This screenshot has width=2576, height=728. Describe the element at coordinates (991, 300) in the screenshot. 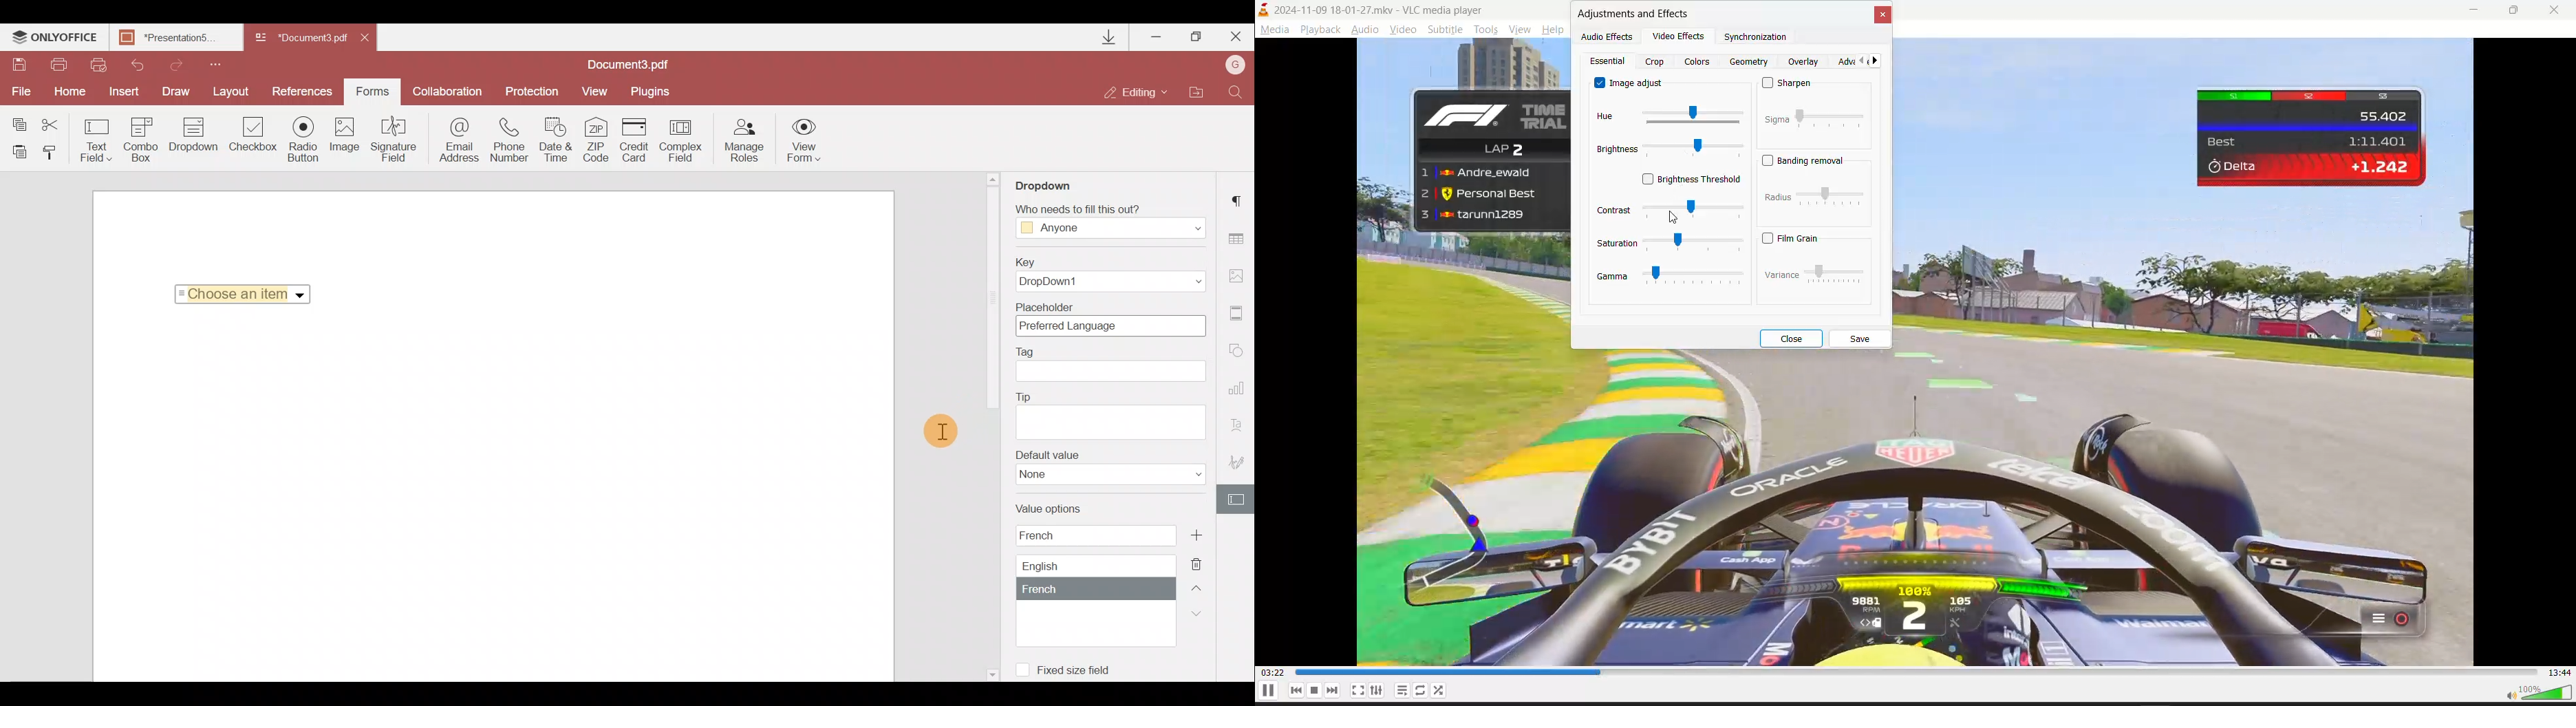

I see `scroll bar` at that location.